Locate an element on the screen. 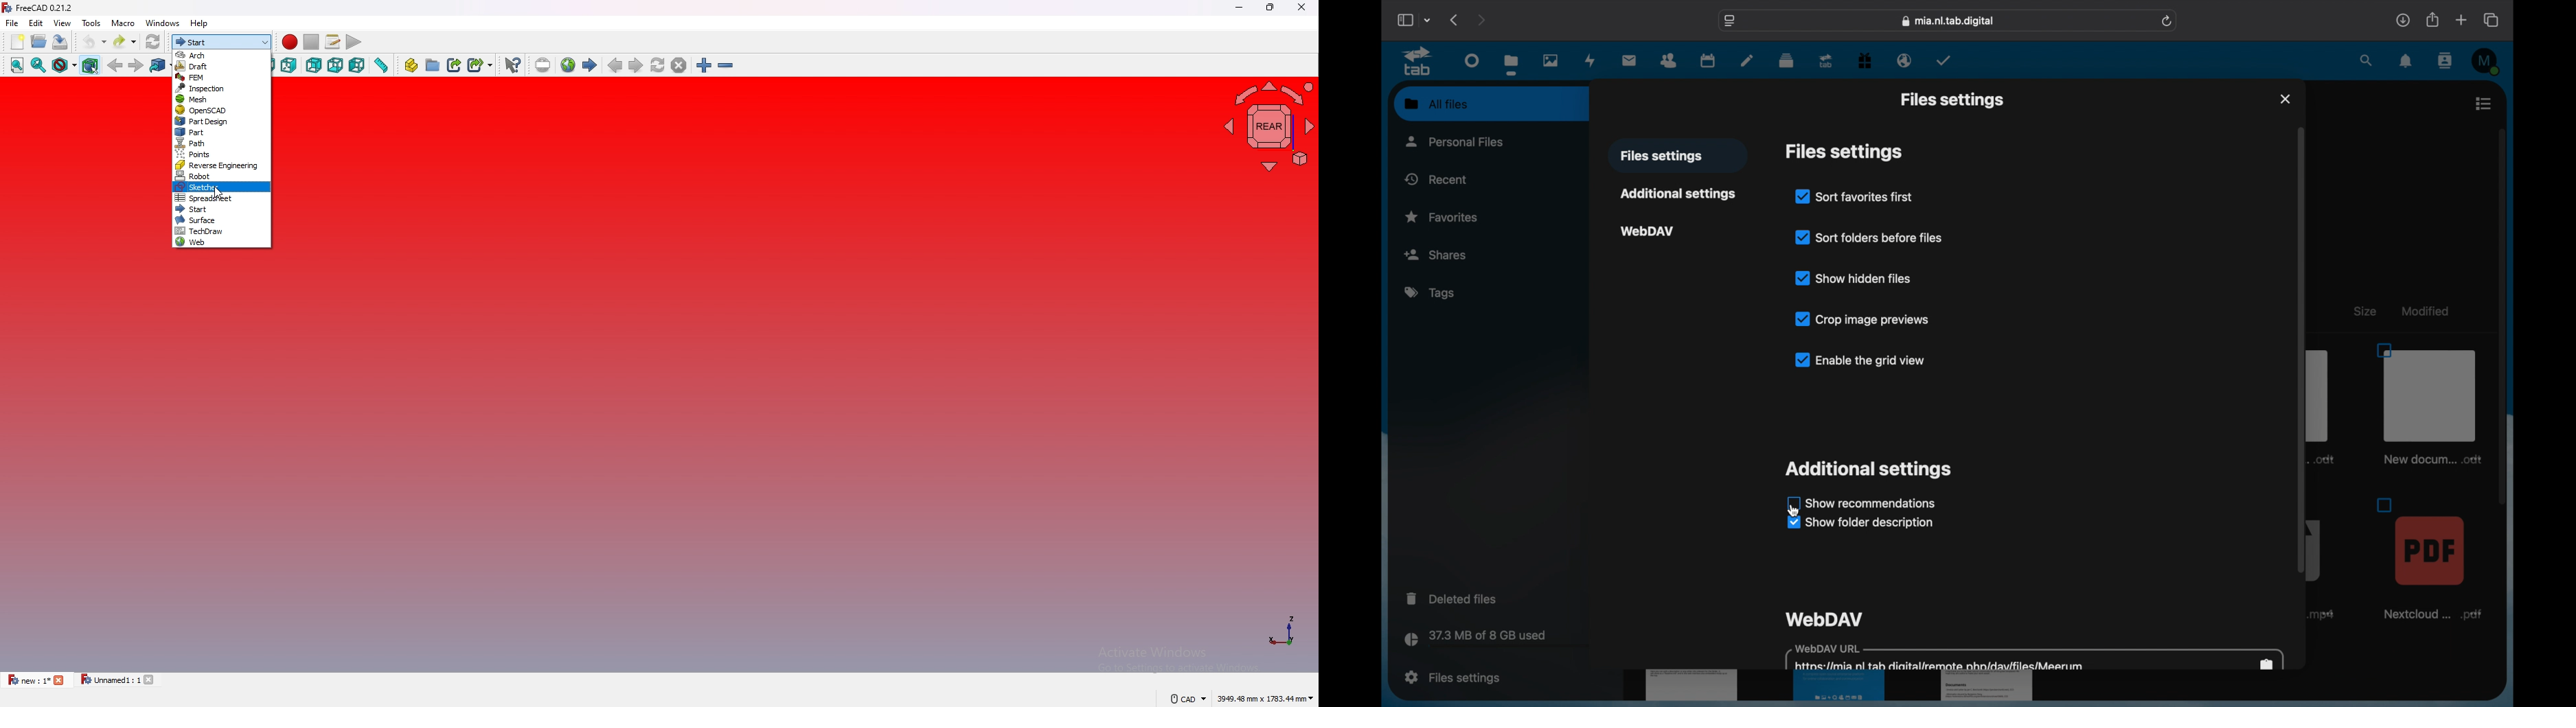 This screenshot has height=728, width=2576. free trial is located at coordinates (1865, 62).